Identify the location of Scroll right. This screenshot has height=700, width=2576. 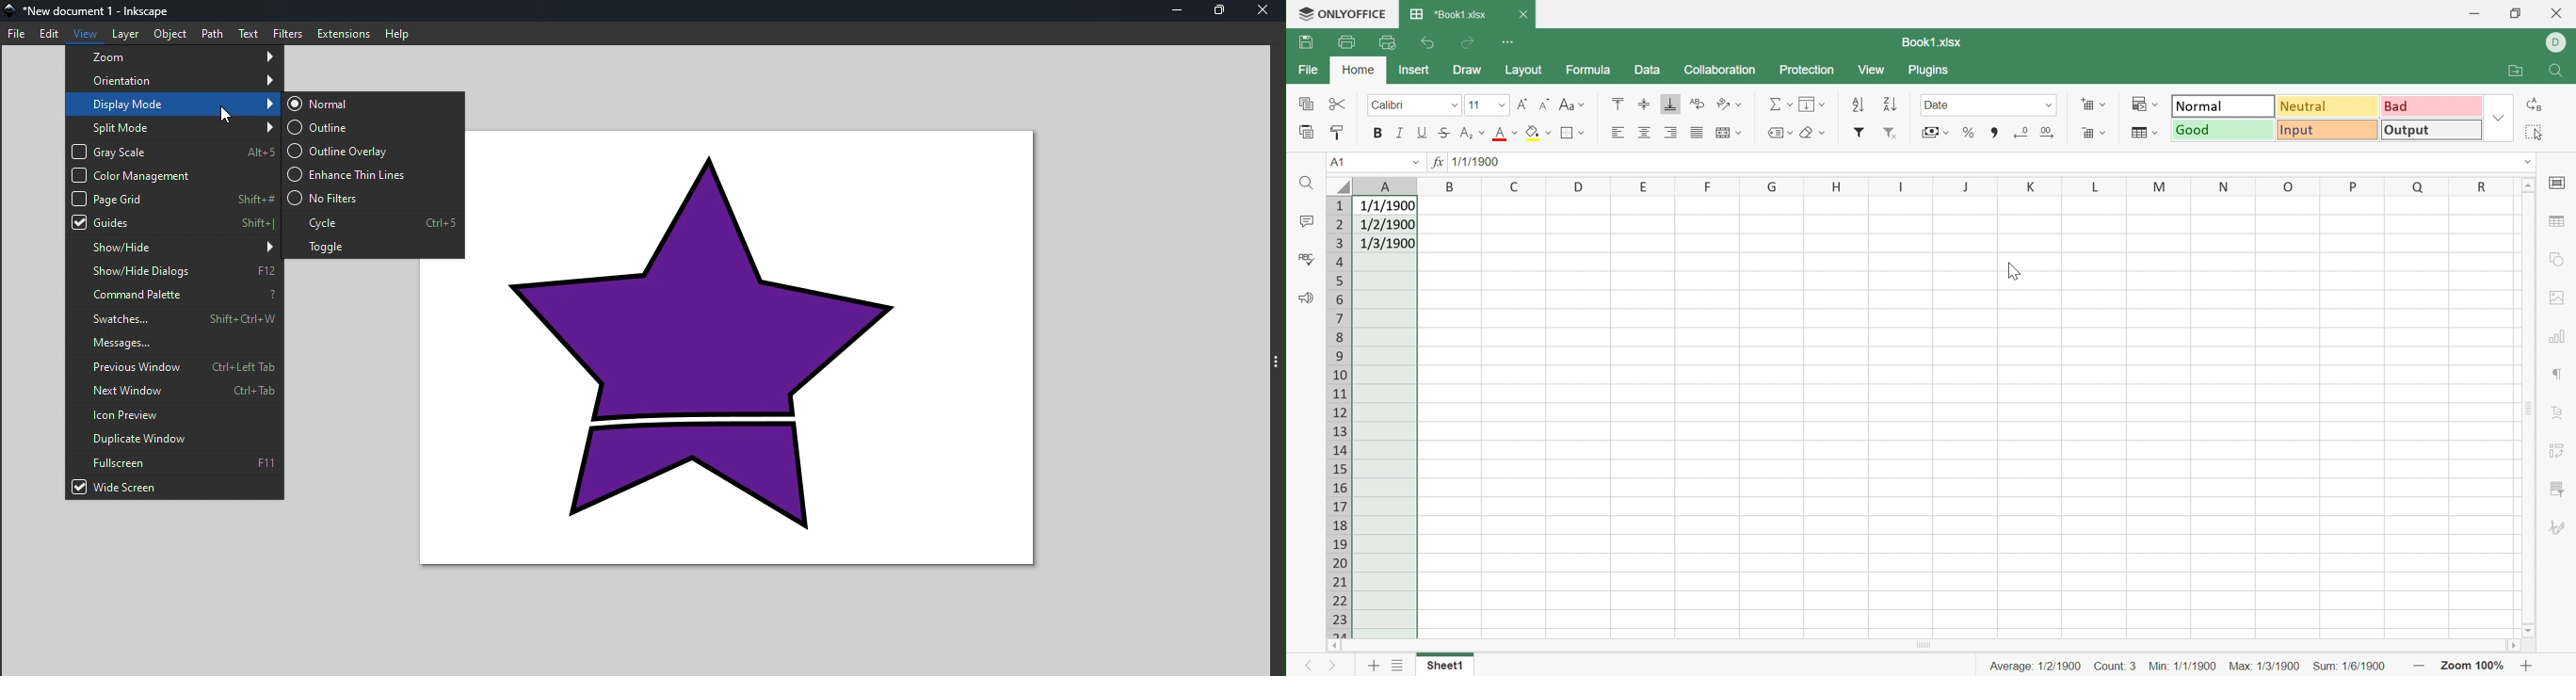
(2510, 646).